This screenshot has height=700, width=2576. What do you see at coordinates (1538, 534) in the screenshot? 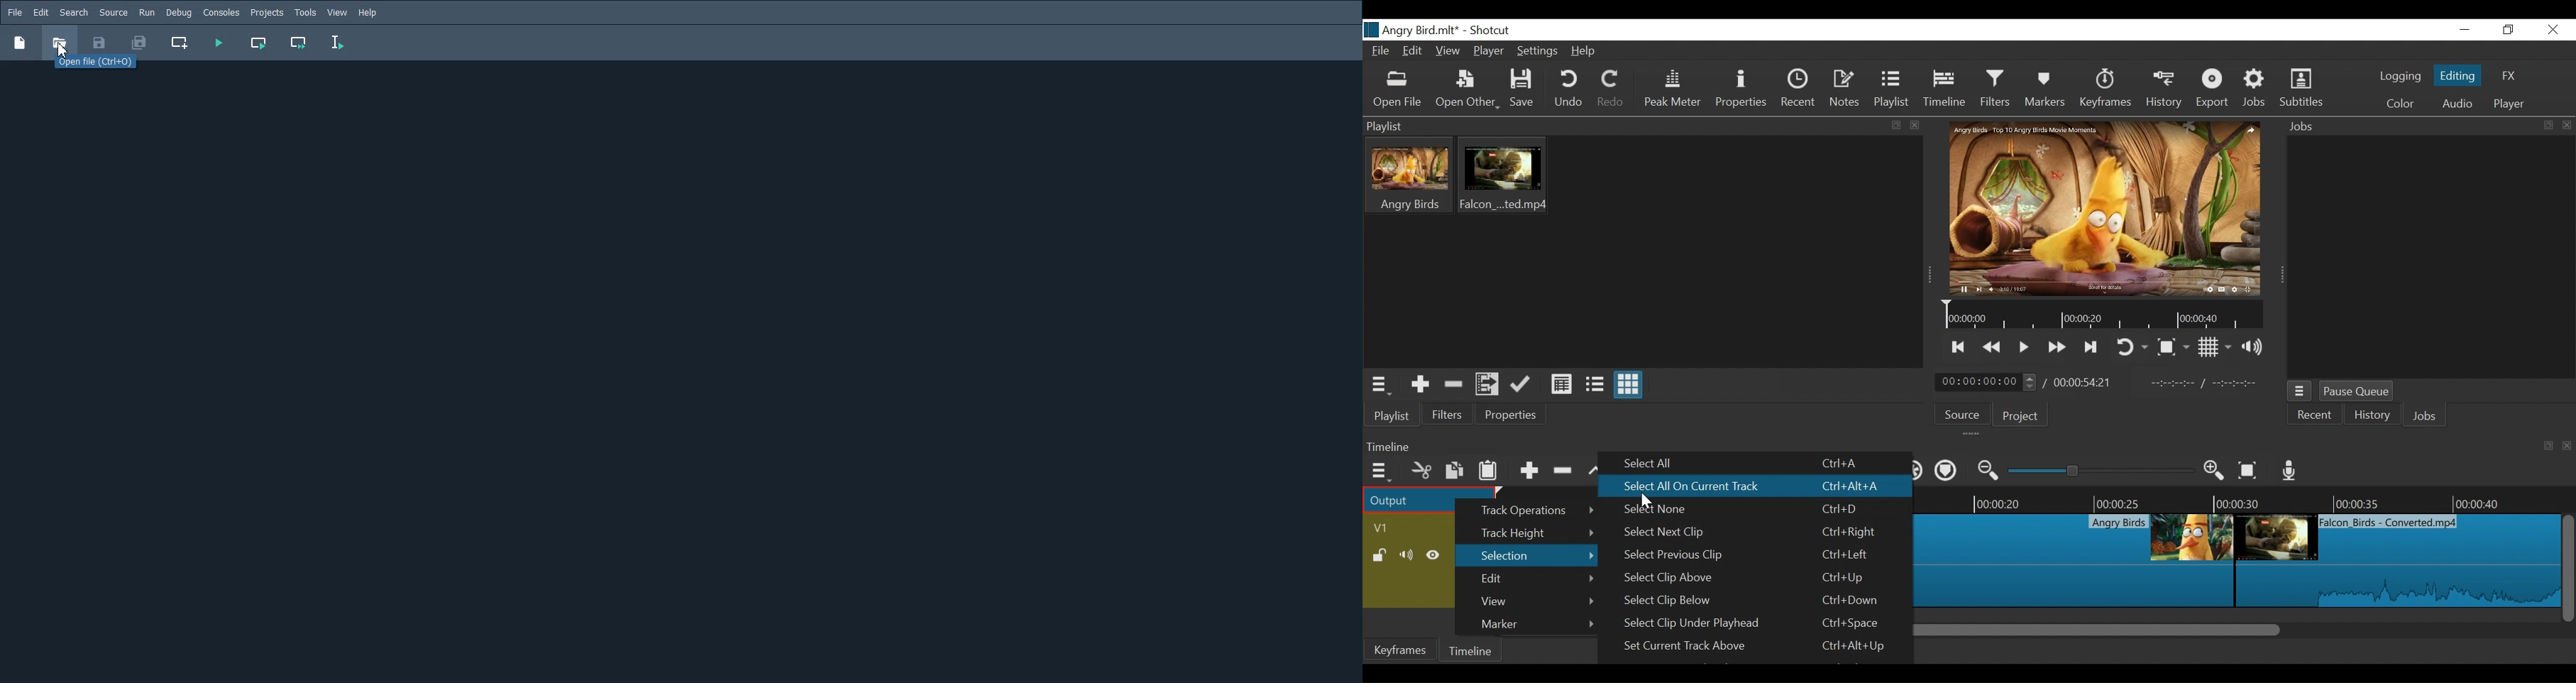
I see `Track Height` at bounding box center [1538, 534].